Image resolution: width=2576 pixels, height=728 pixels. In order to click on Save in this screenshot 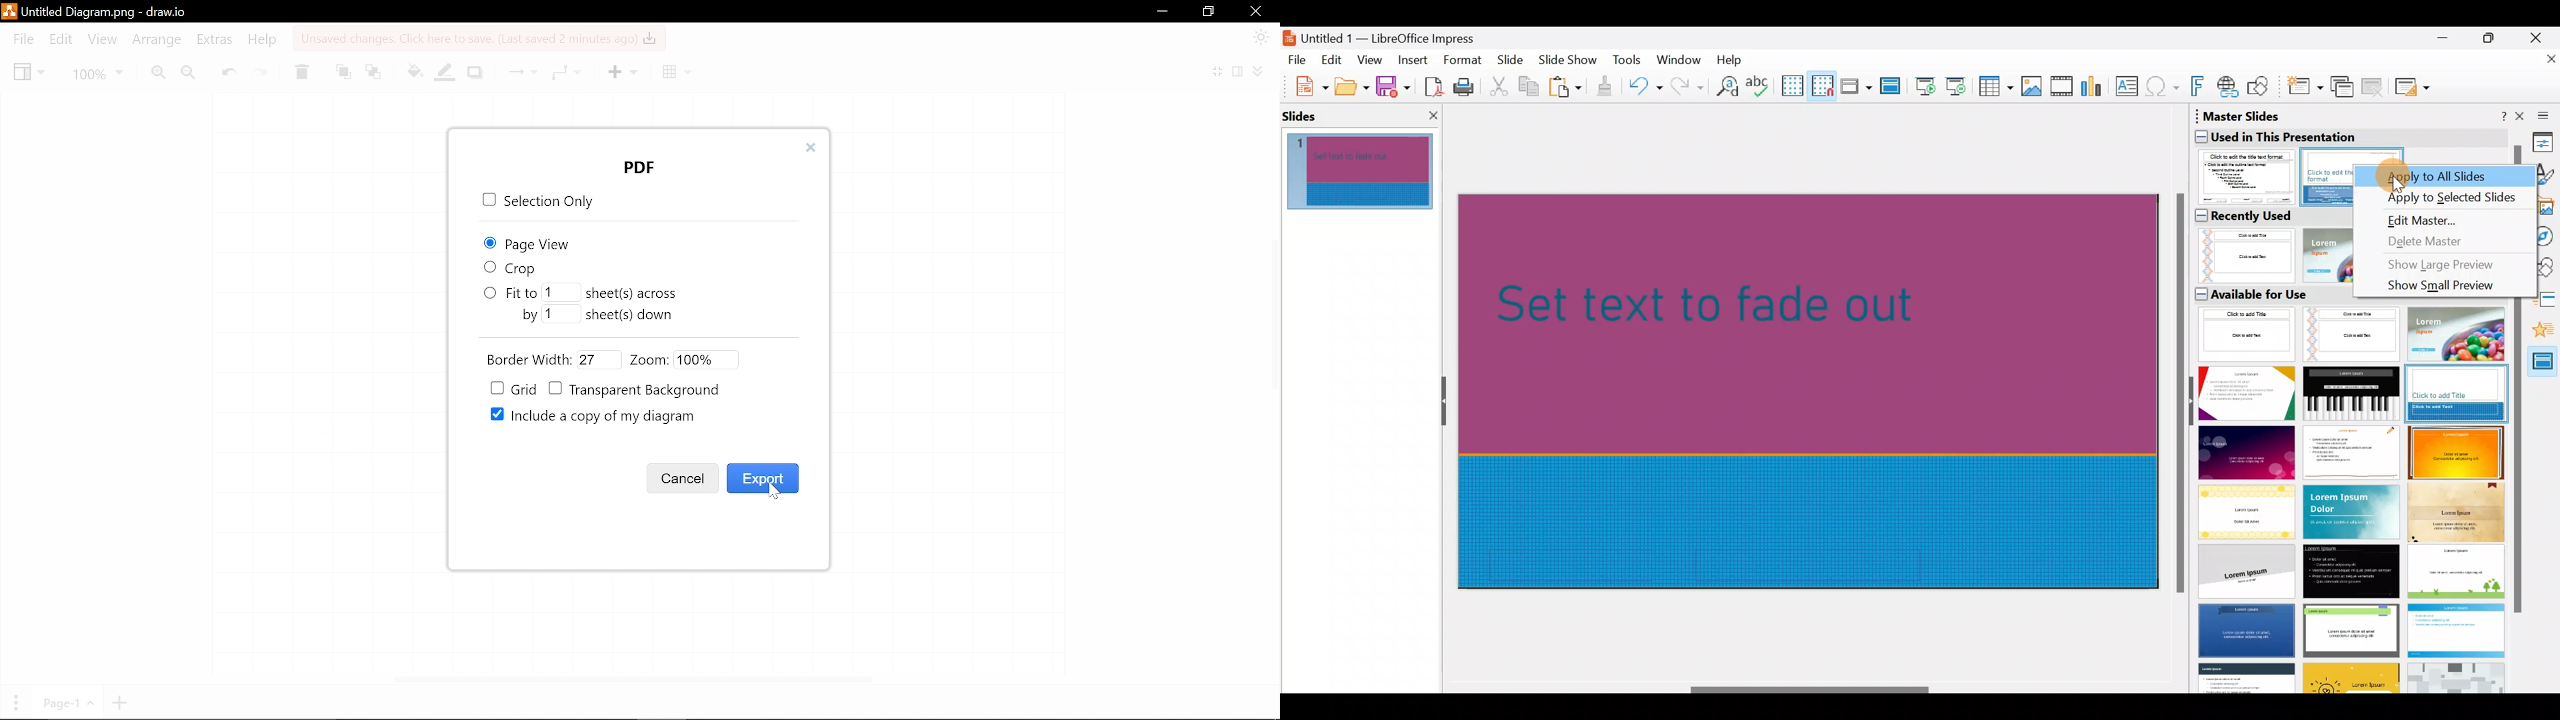, I will do `click(1393, 85)`.